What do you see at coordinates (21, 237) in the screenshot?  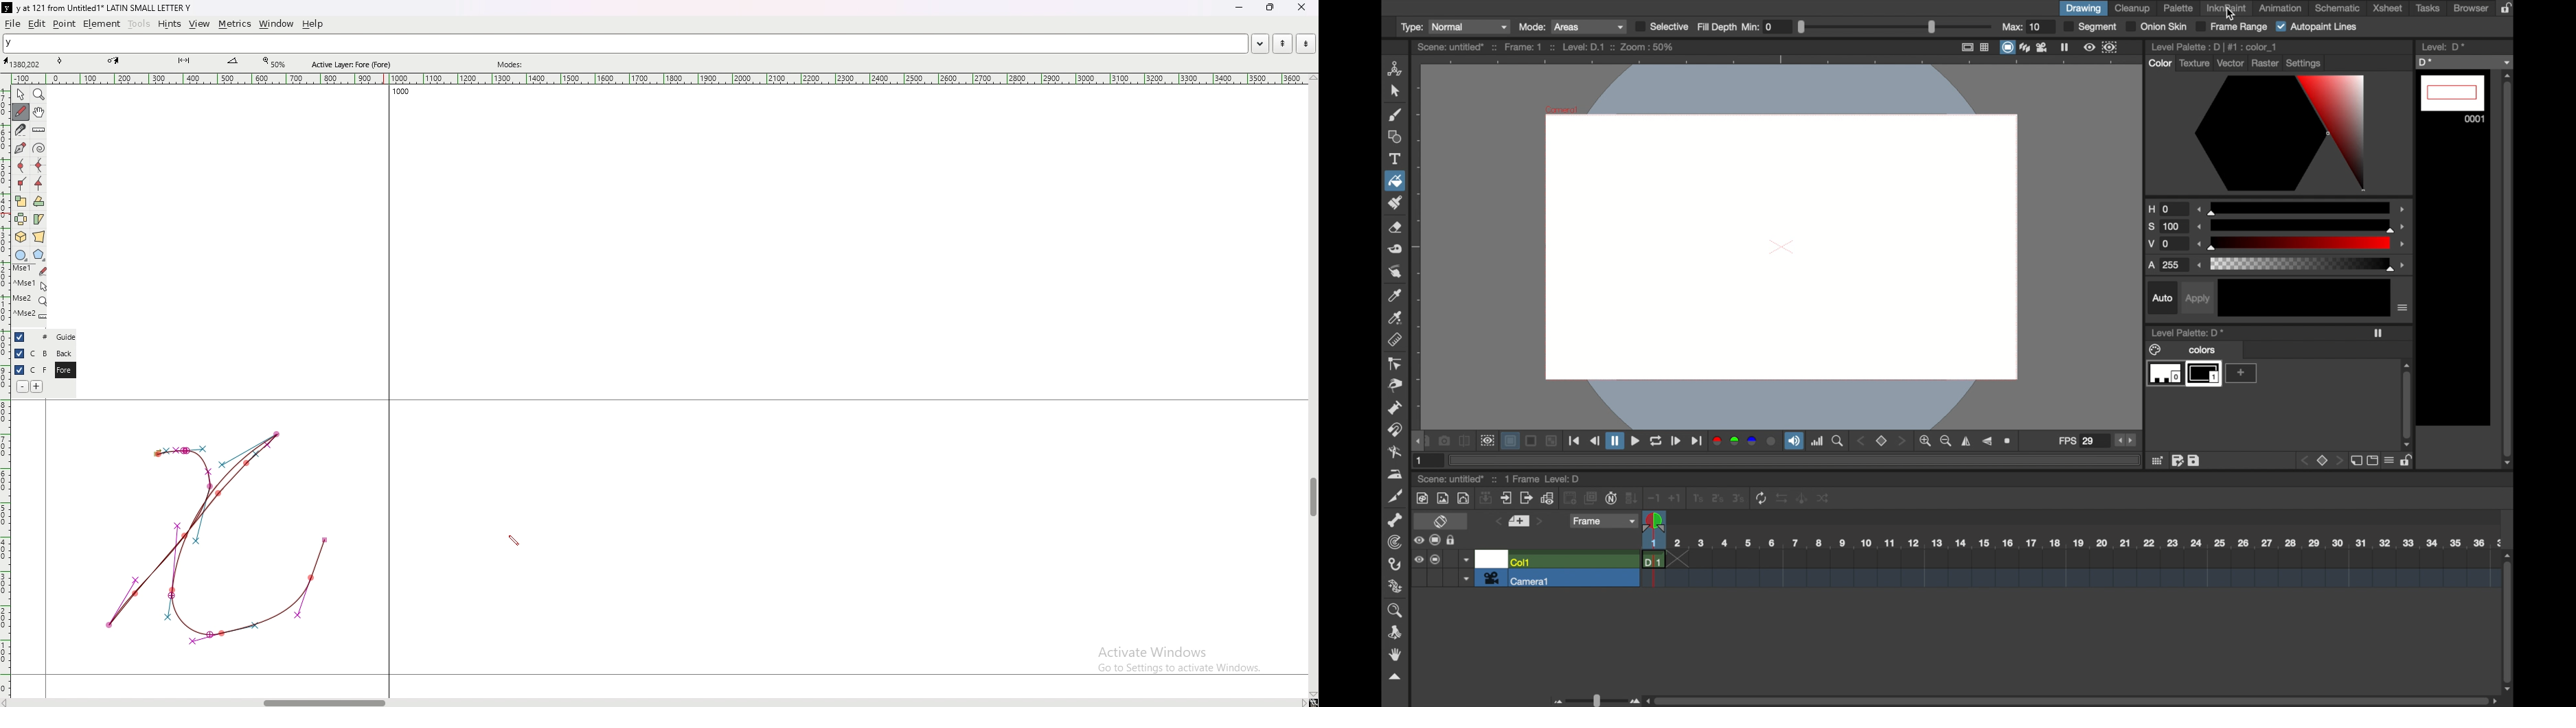 I see `rotate the selection in 3d` at bounding box center [21, 237].